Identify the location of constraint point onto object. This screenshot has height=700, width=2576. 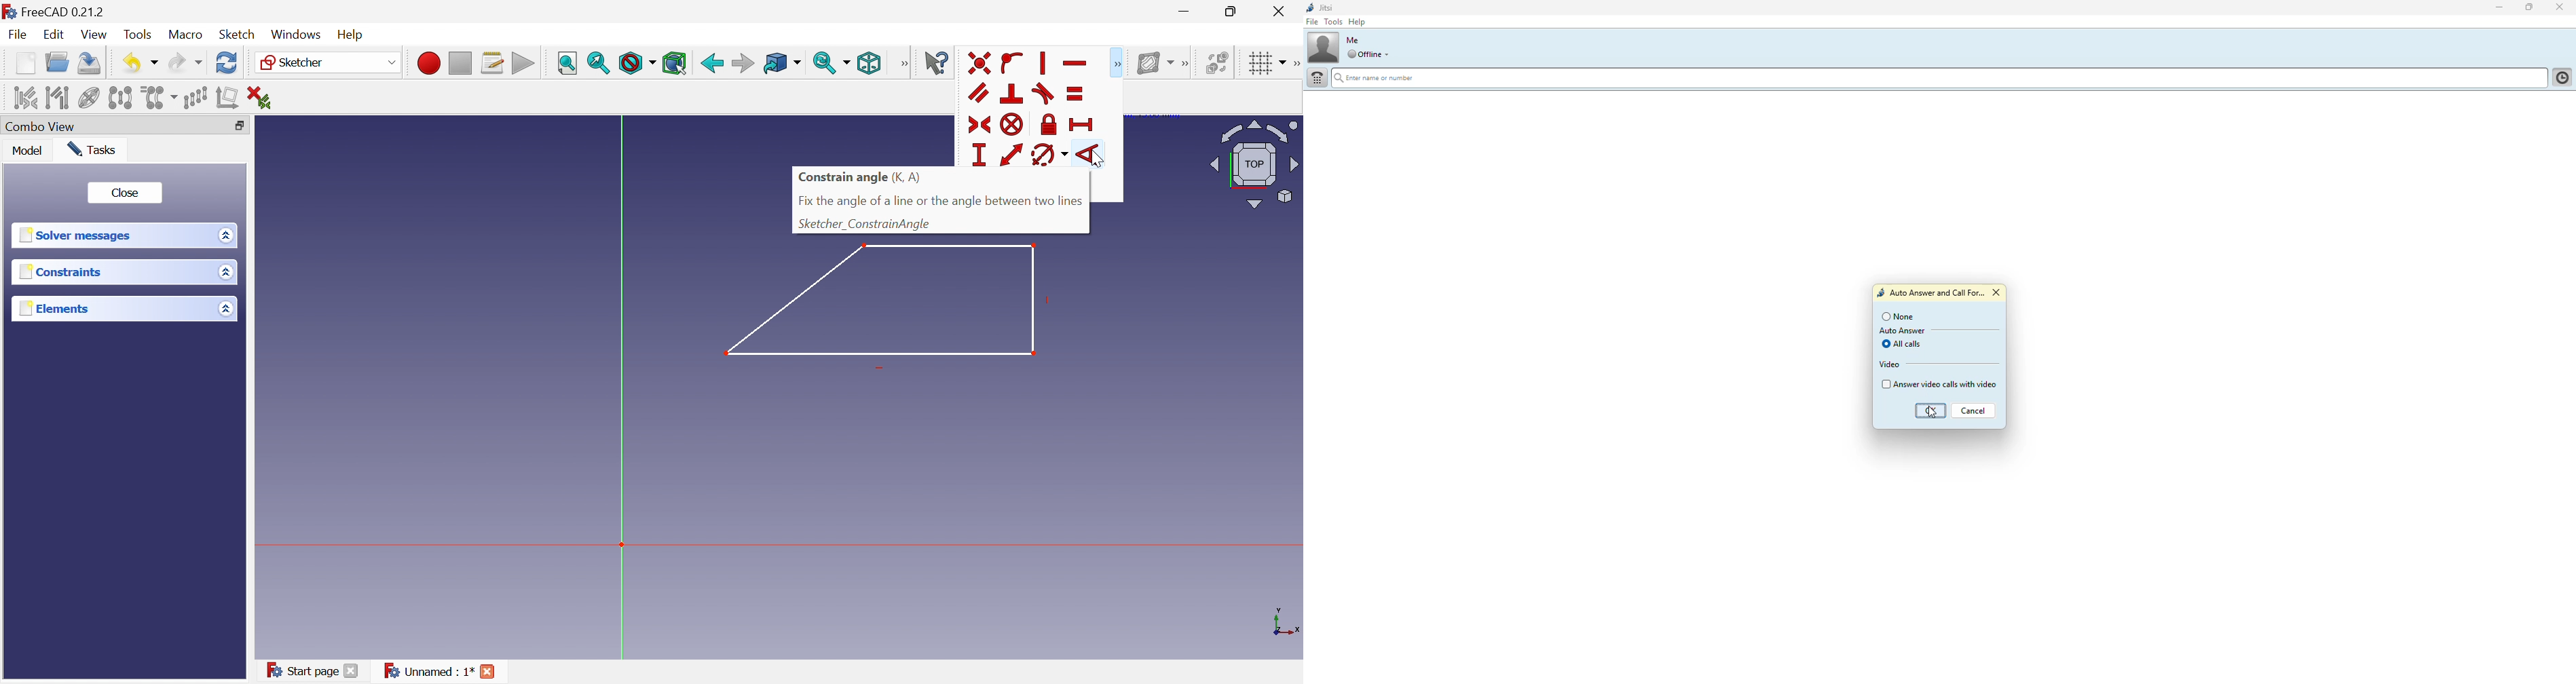
(1013, 62).